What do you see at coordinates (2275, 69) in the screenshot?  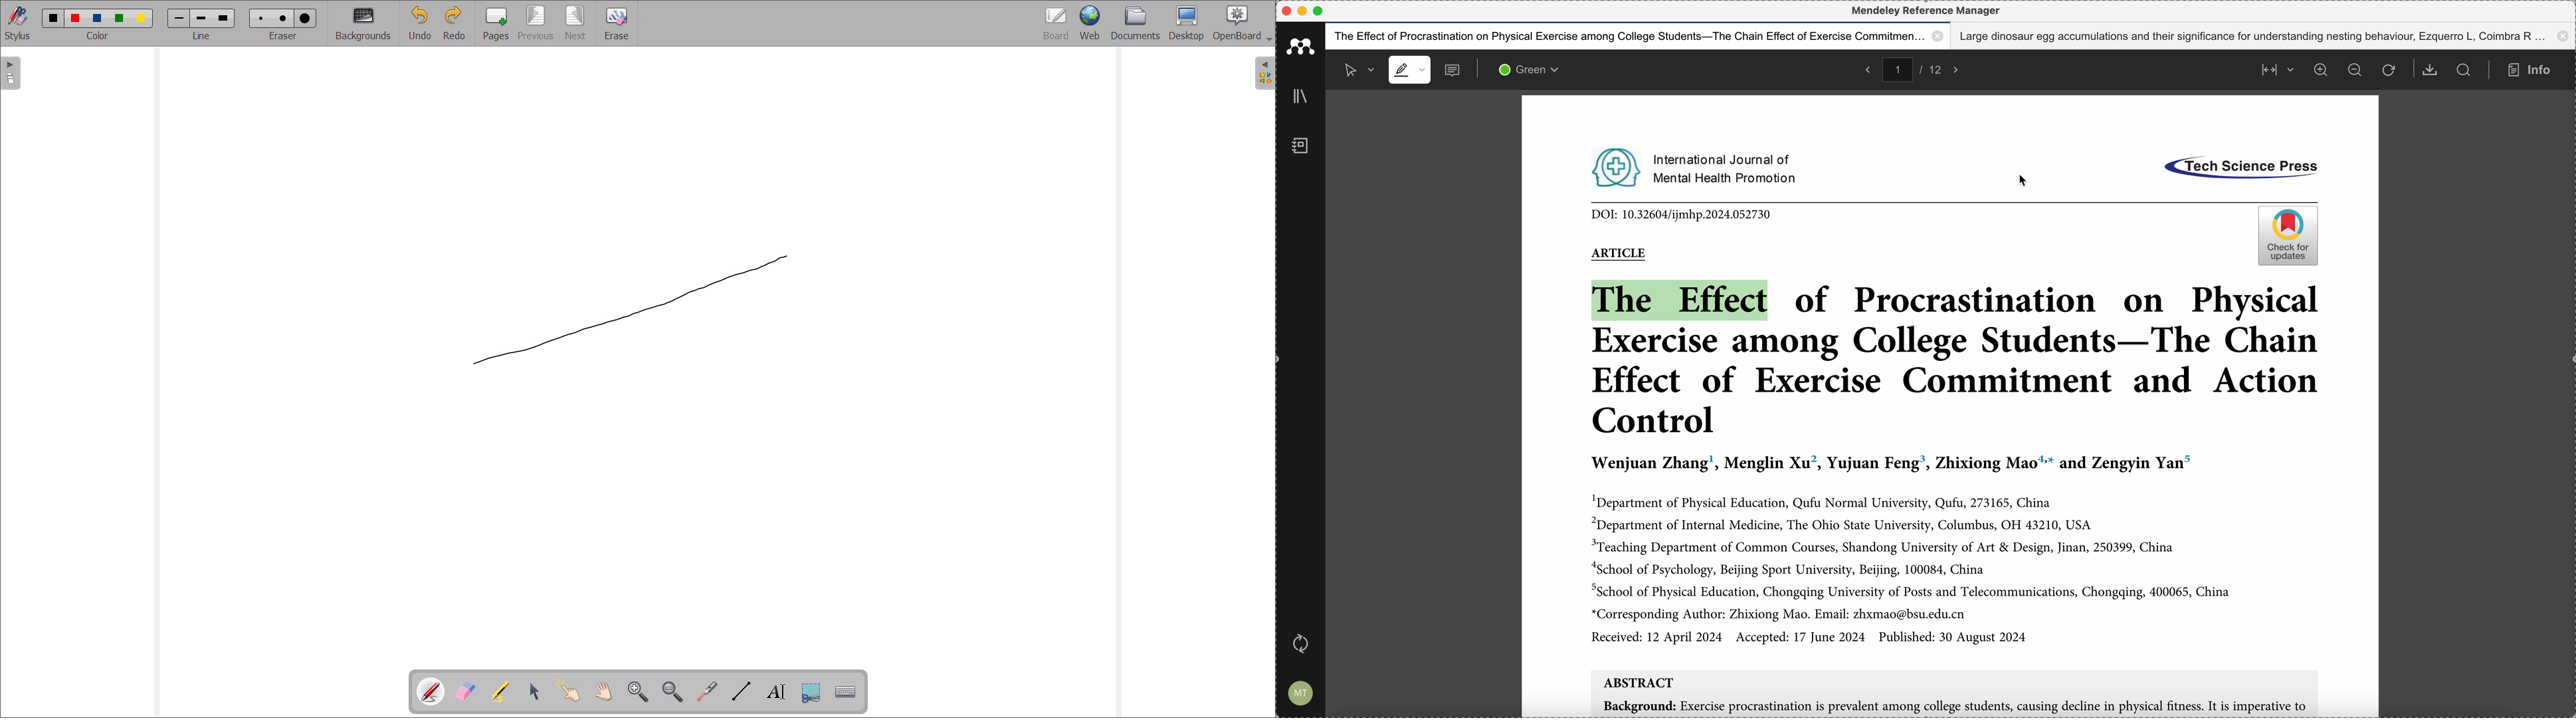 I see `align page` at bounding box center [2275, 69].